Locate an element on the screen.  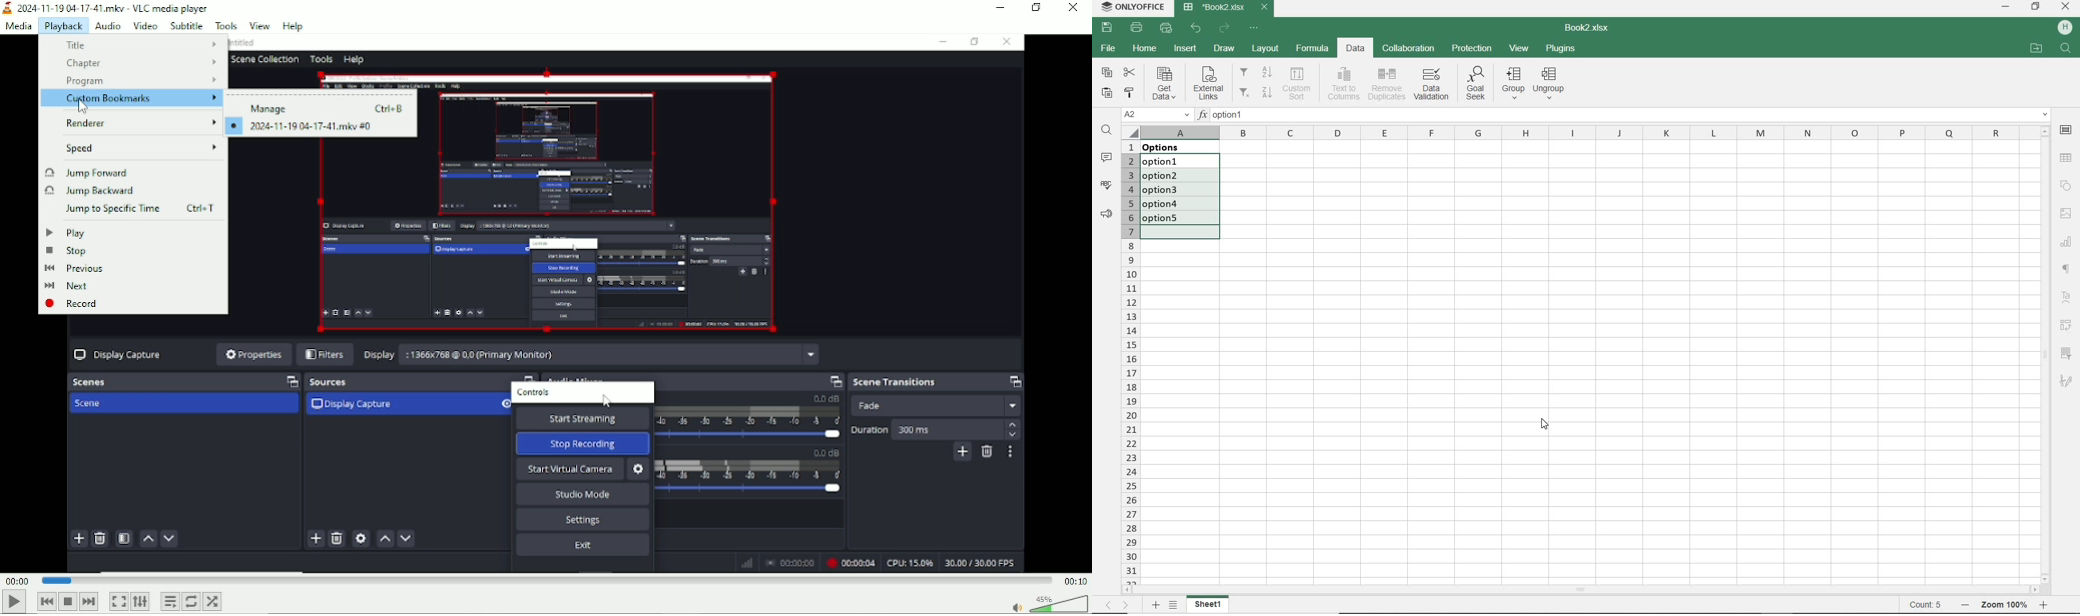
Speed is located at coordinates (137, 148).